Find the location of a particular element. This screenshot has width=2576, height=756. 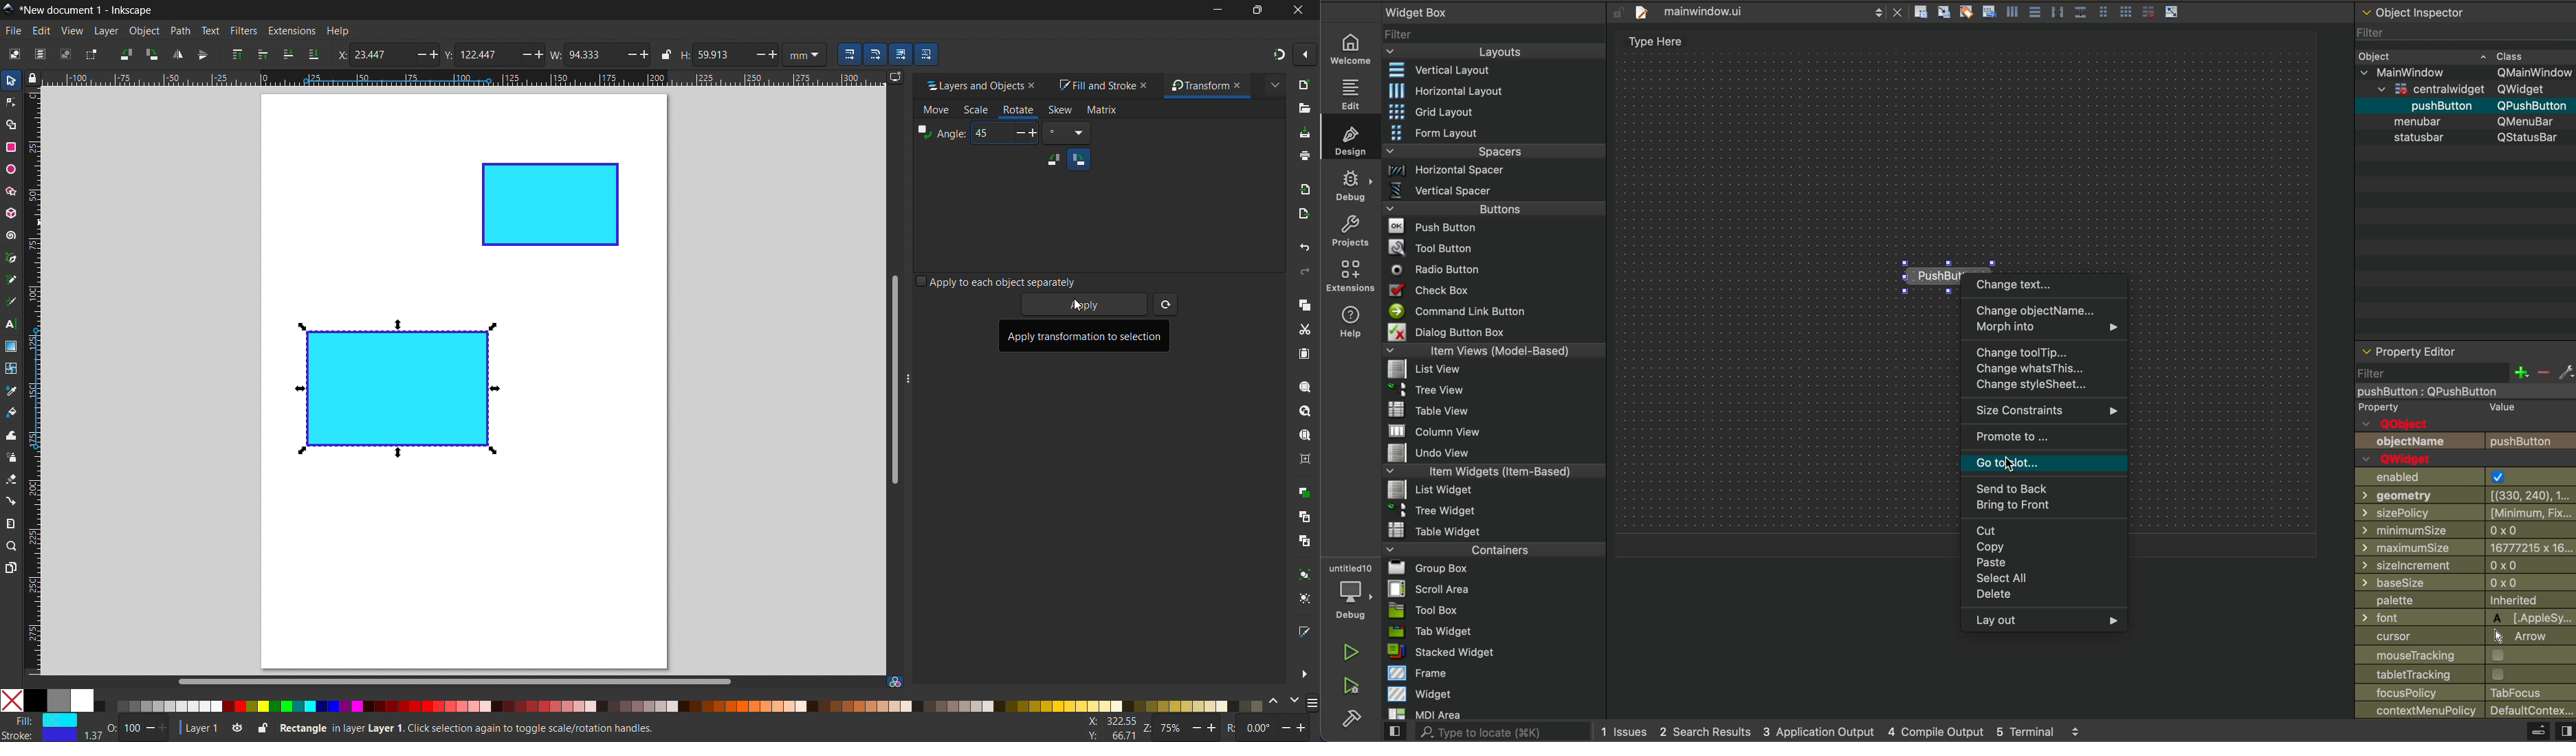

horizontal scrollbar is located at coordinates (452, 681).